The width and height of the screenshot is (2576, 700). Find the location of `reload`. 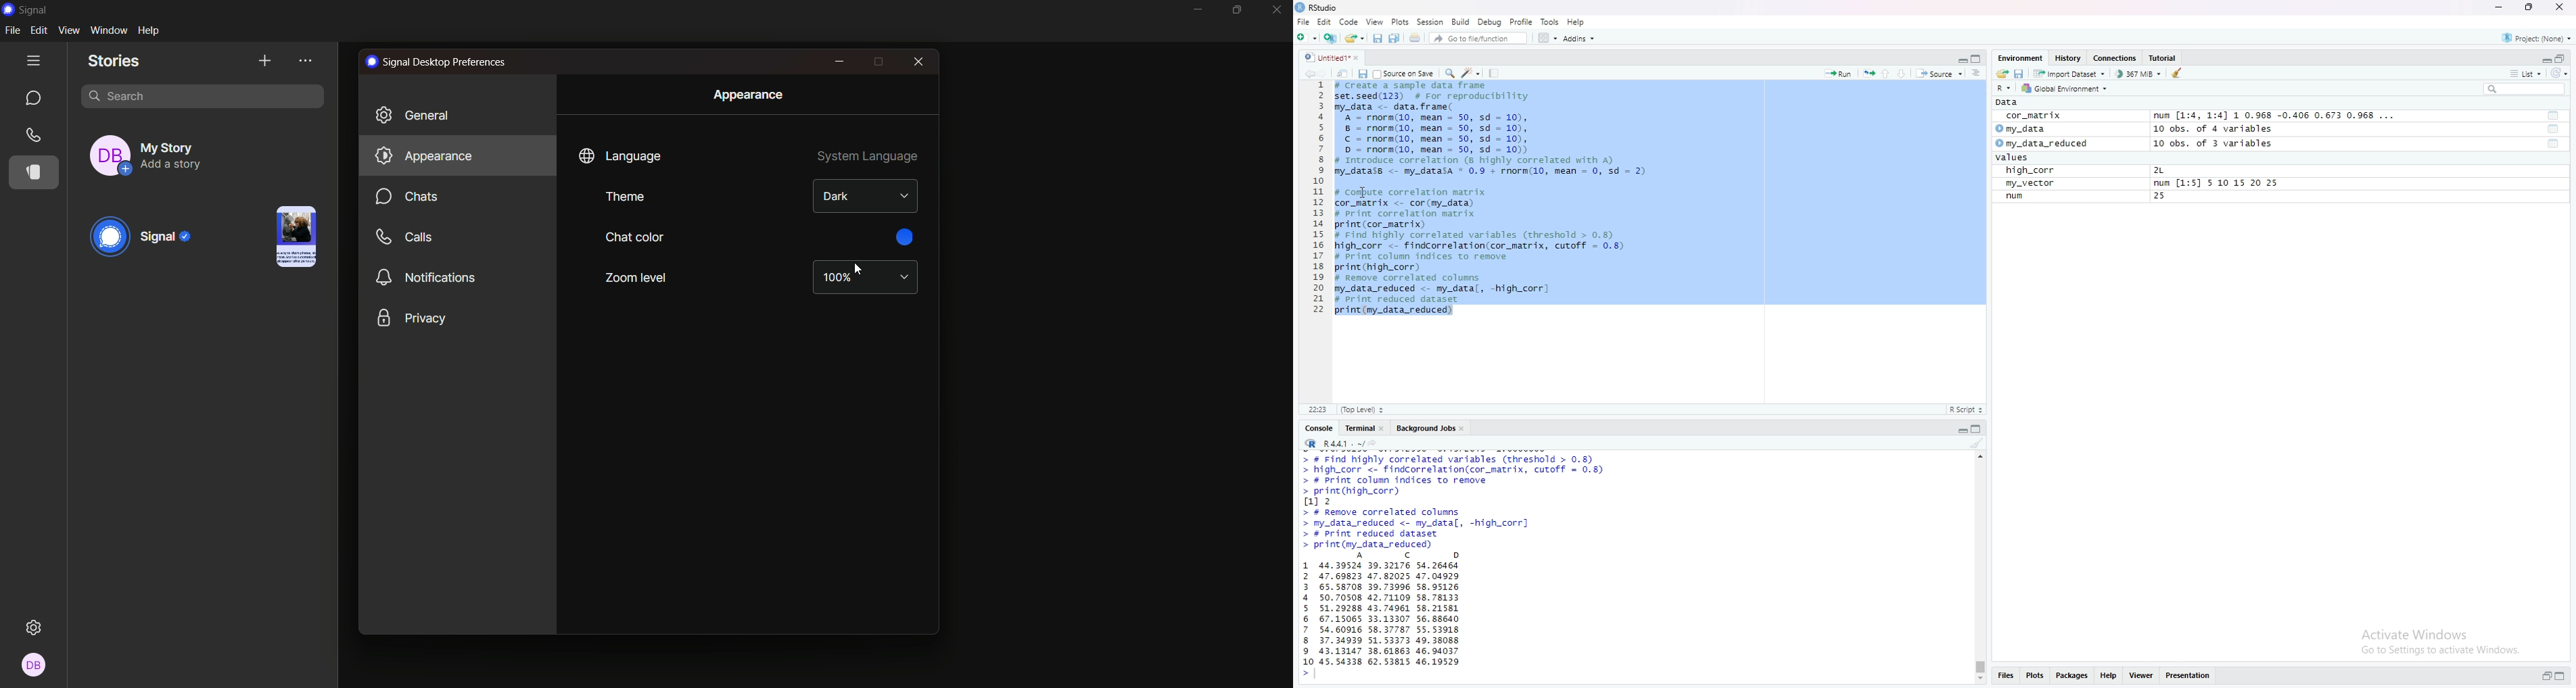

reload is located at coordinates (2559, 73).